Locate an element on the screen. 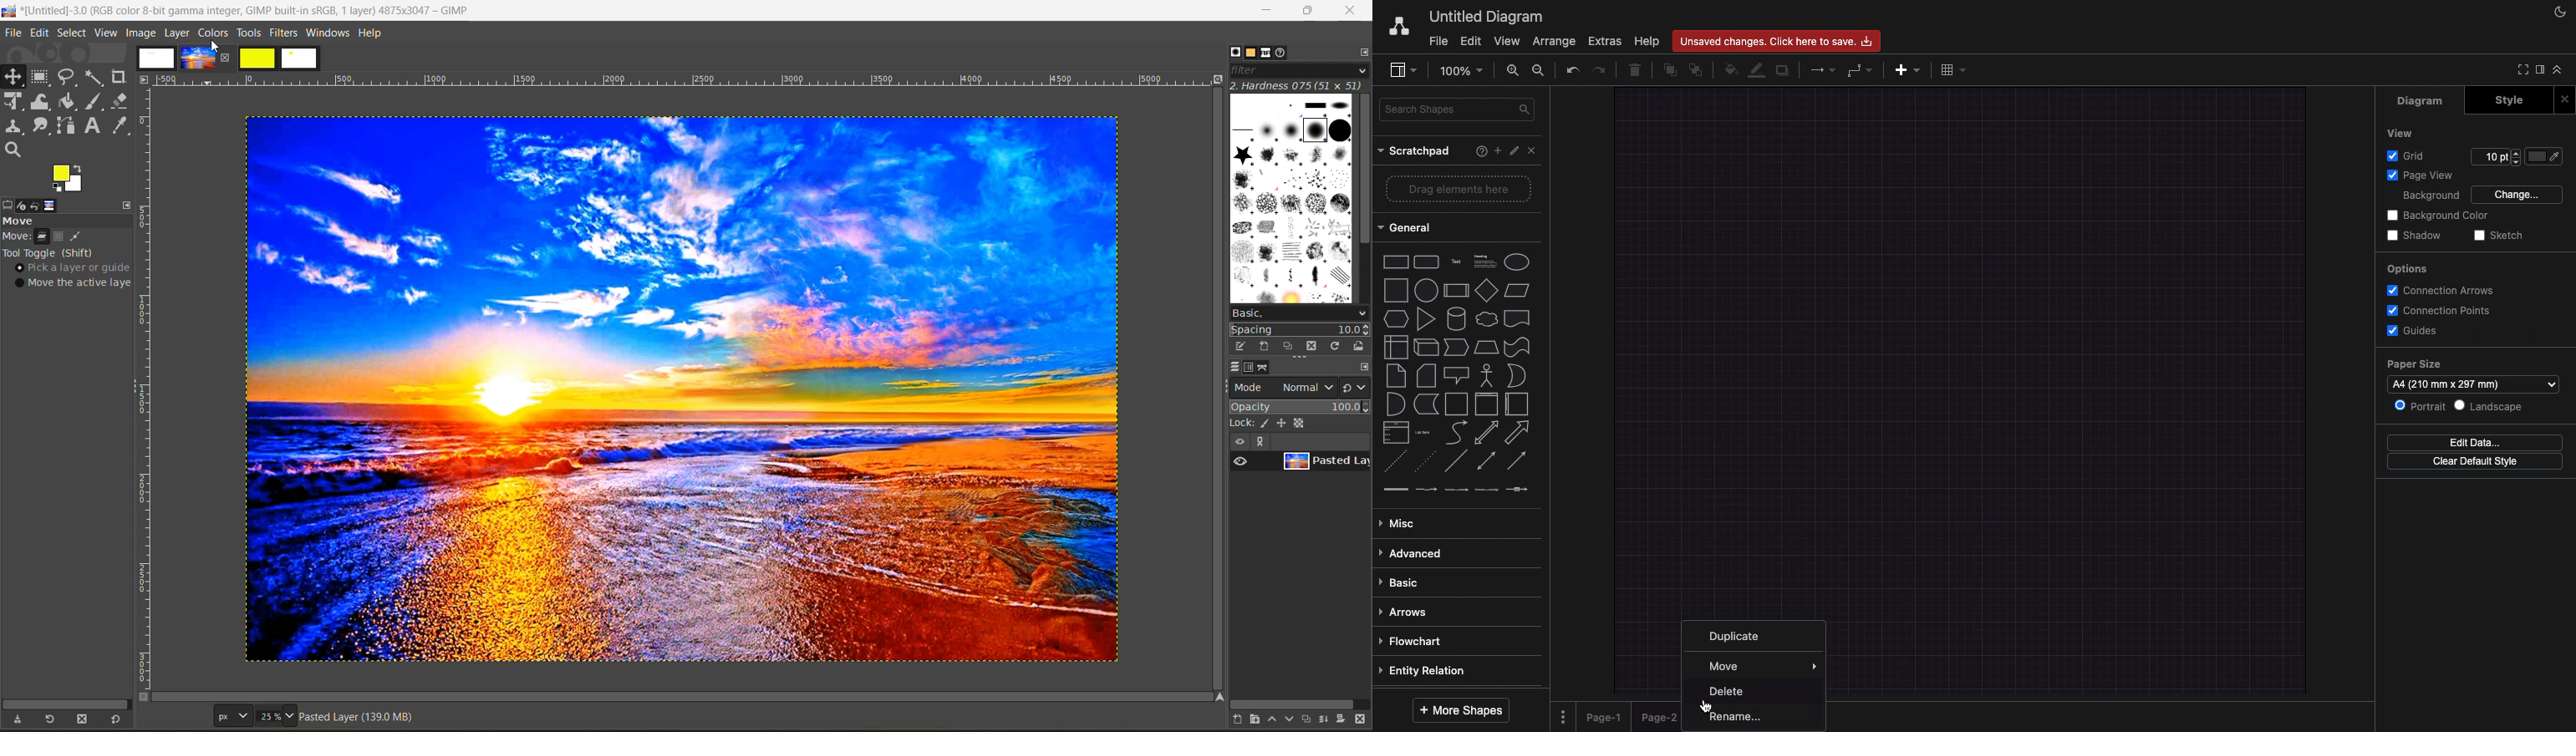  view is located at coordinates (107, 34).